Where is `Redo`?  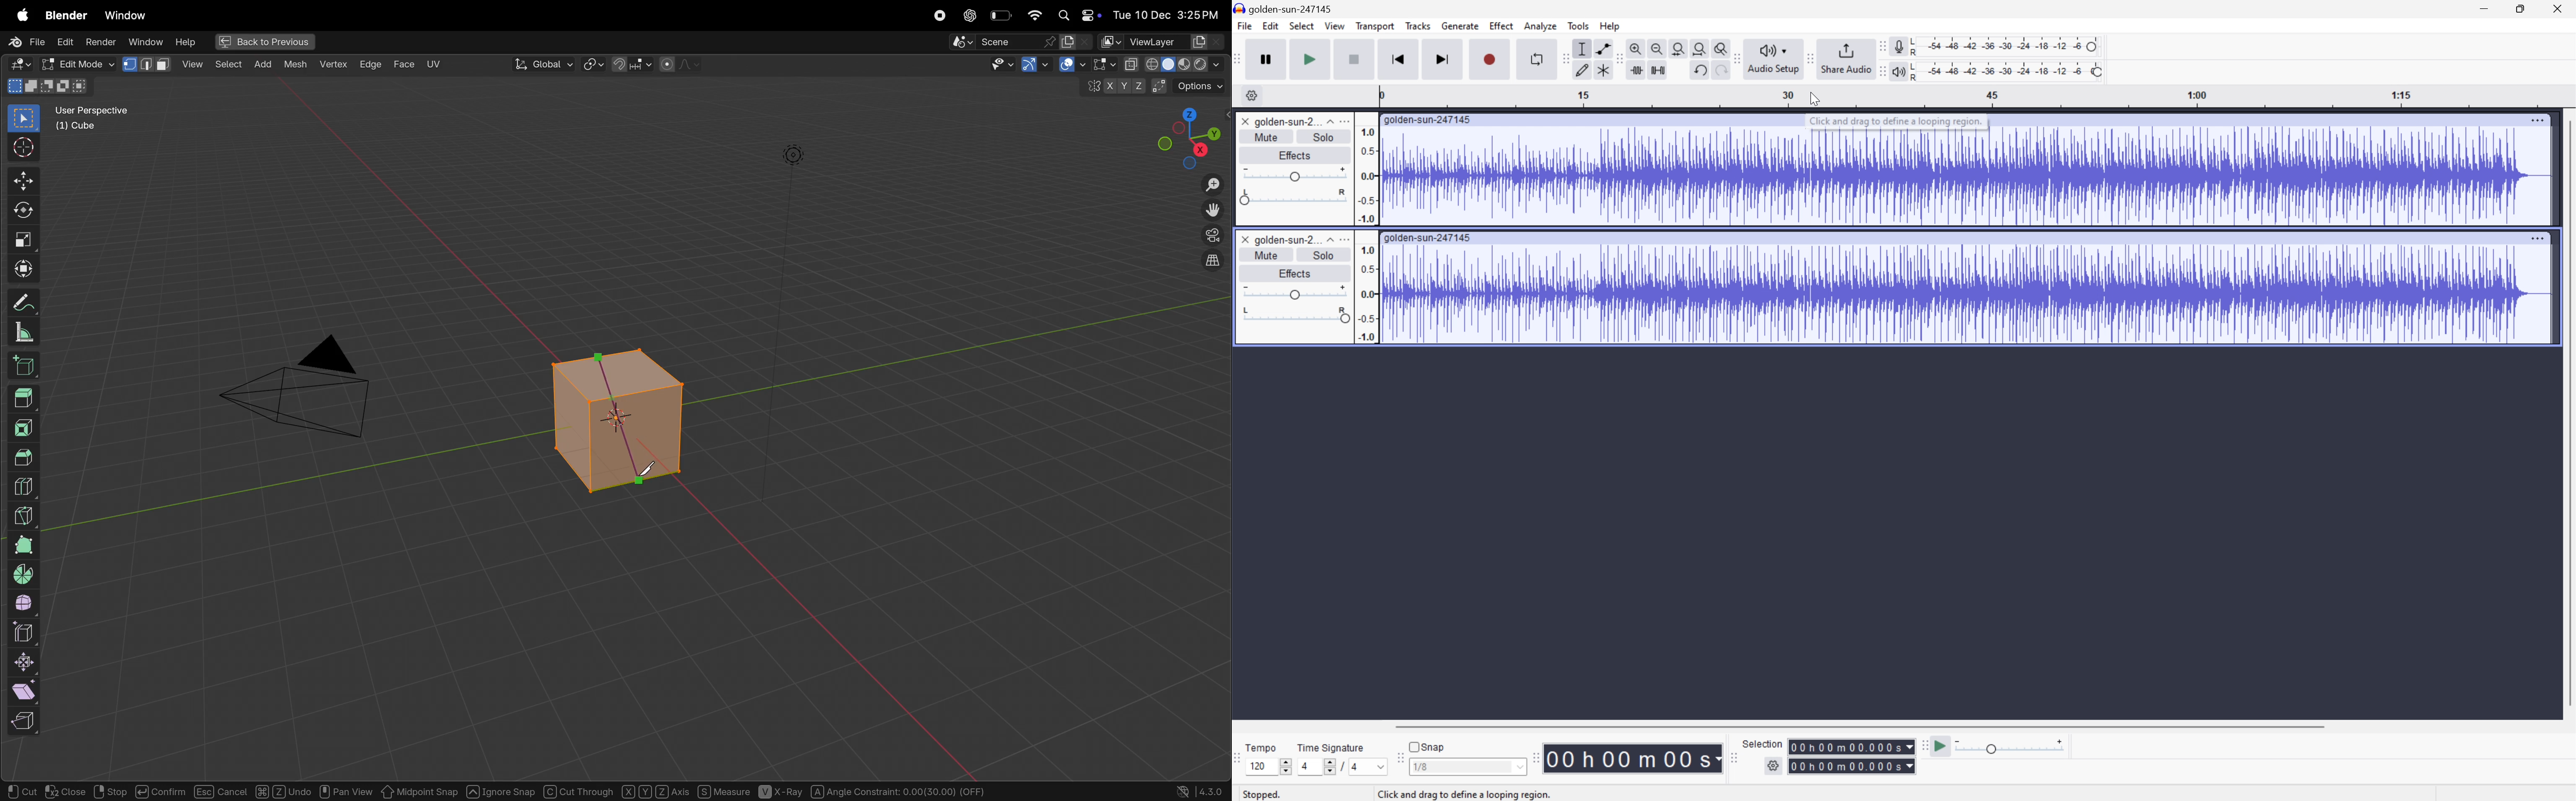 Redo is located at coordinates (1722, 70).